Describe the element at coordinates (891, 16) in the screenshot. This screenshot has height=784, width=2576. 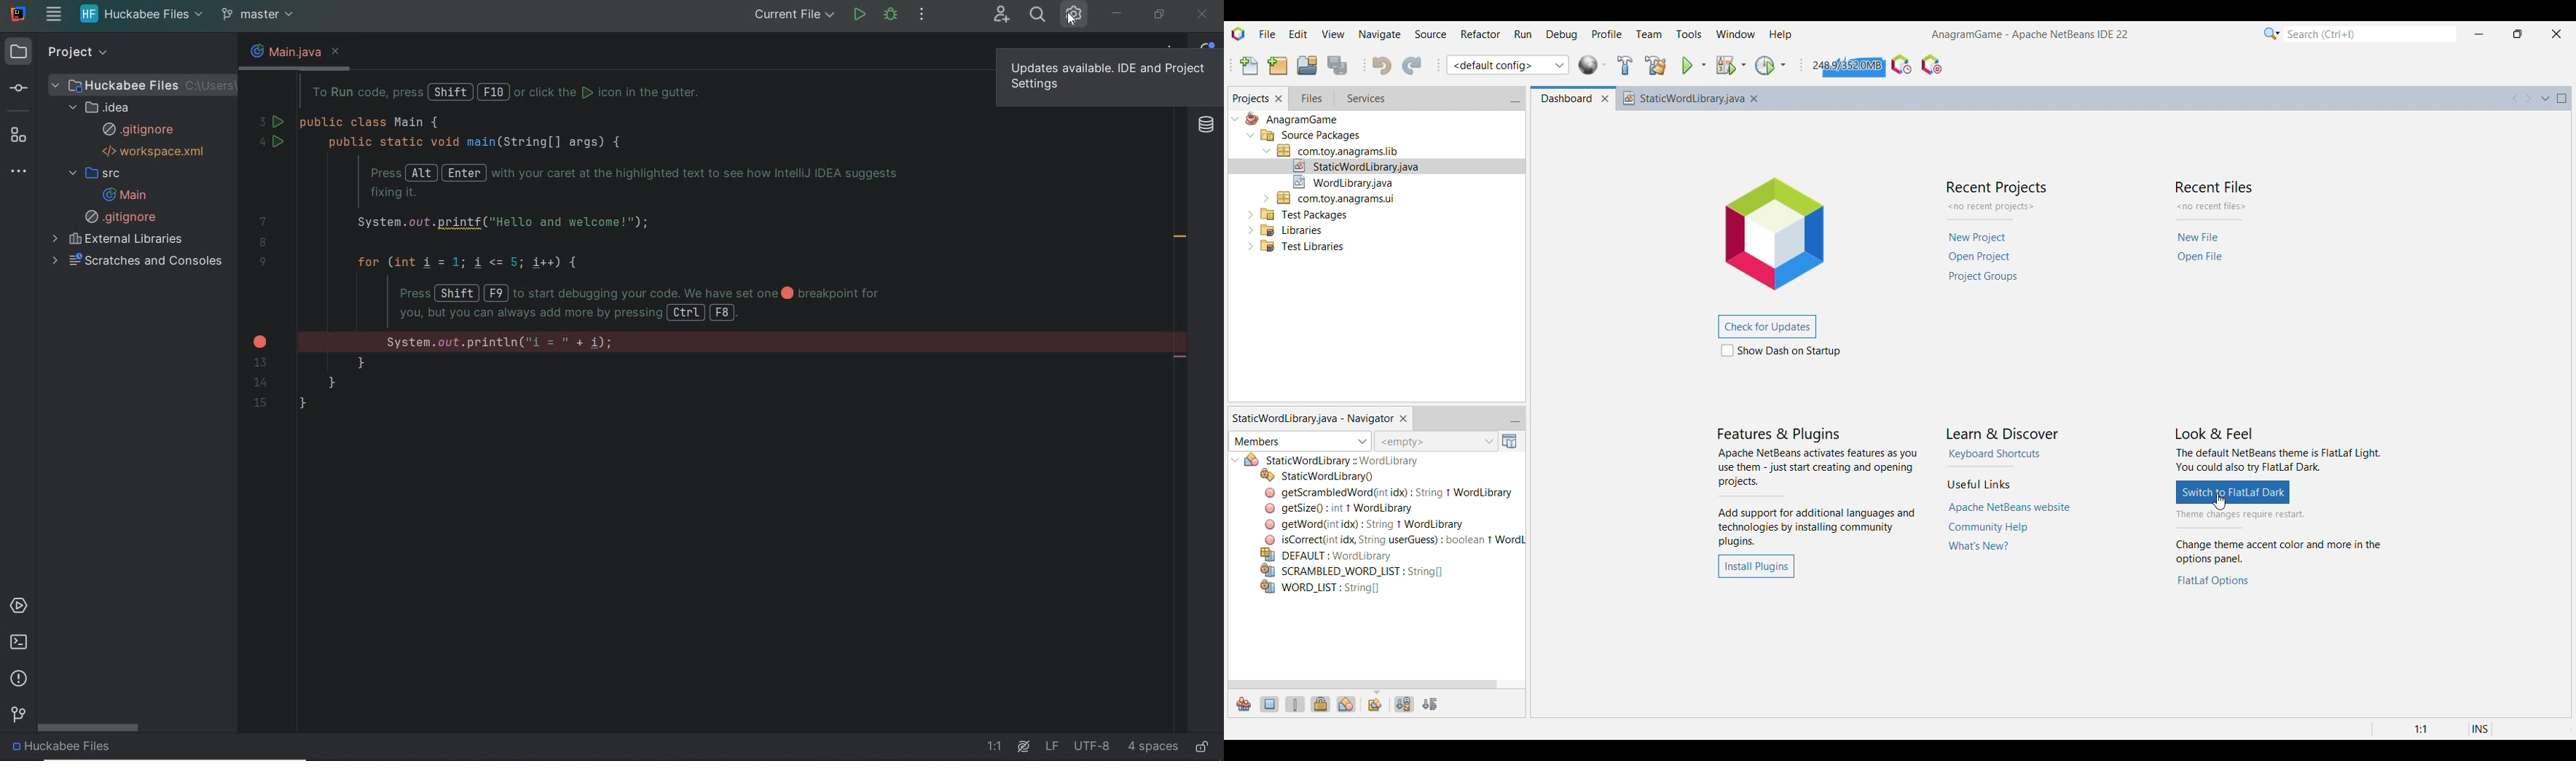
I see `debug` at that location.